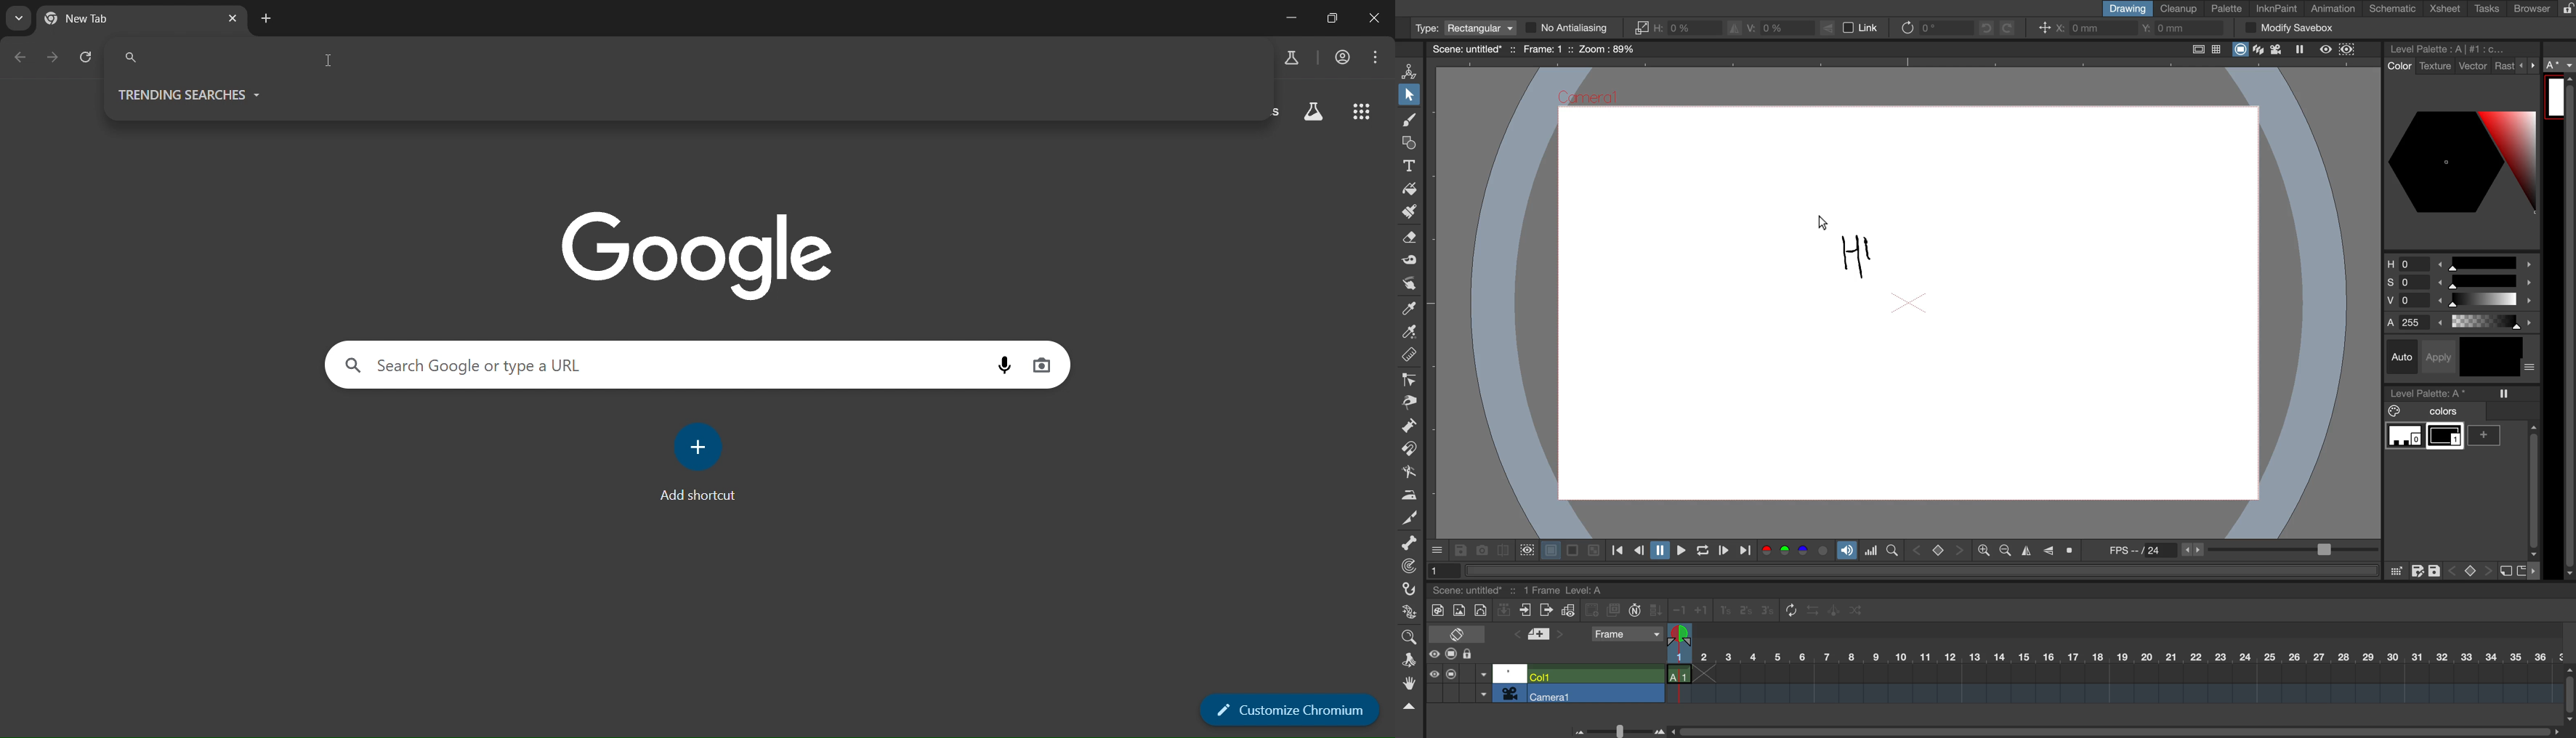  Describe the element at coordinates (232, 18) in the screenshot. I see `close tab` at that location.